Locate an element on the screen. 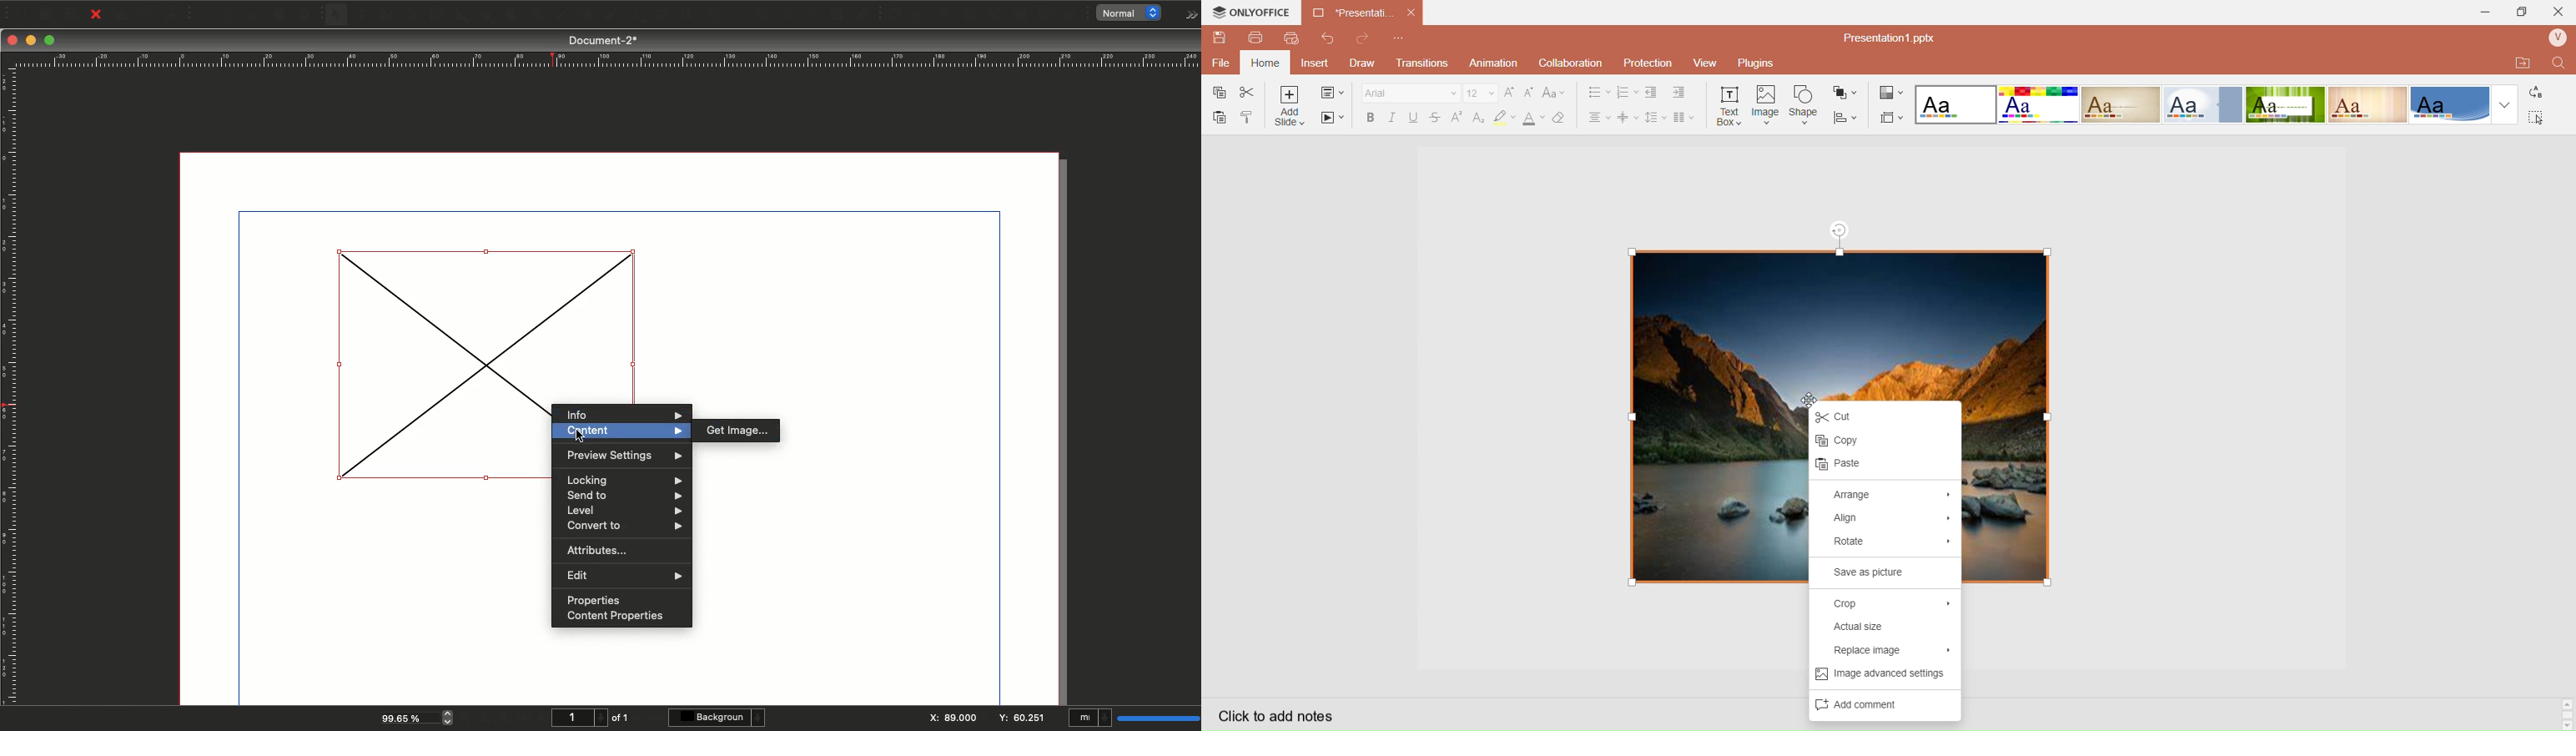 The width and height of the screenshot is (2576, 756). Undo is located at coordinates (204, 15).